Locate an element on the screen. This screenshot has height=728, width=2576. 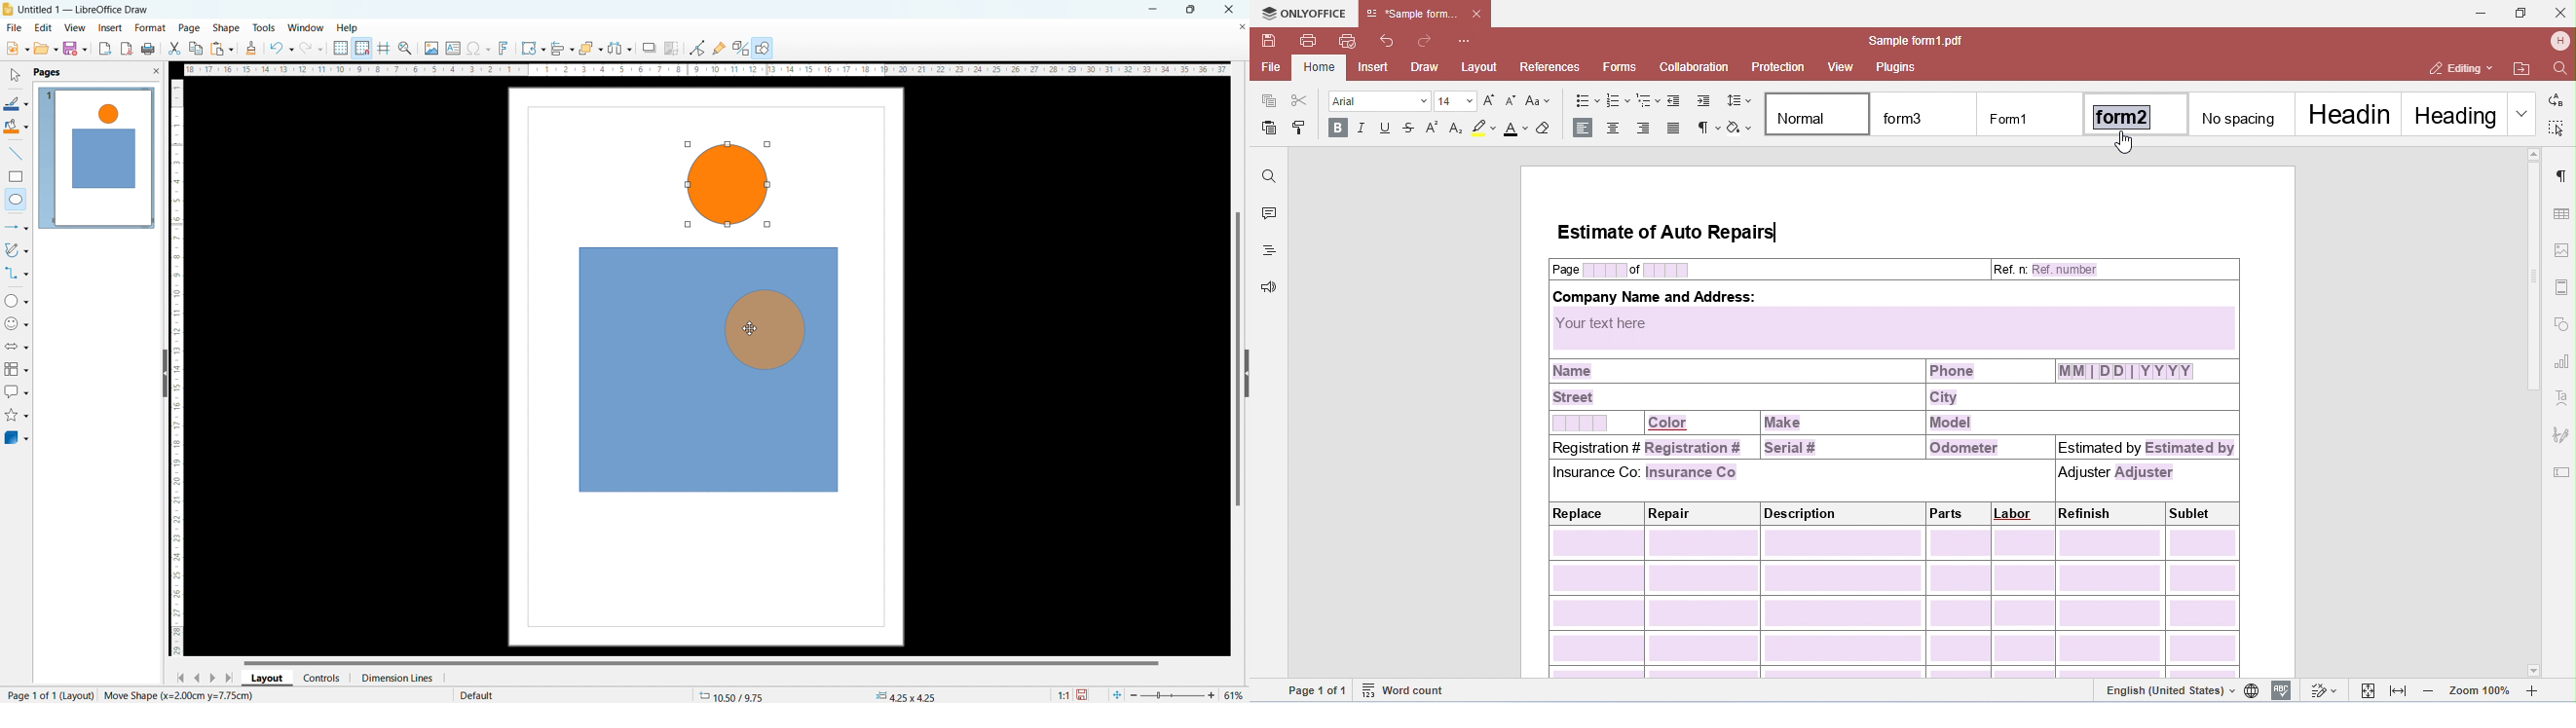
horizontal scrollbar is located at coordinates (701, 662).